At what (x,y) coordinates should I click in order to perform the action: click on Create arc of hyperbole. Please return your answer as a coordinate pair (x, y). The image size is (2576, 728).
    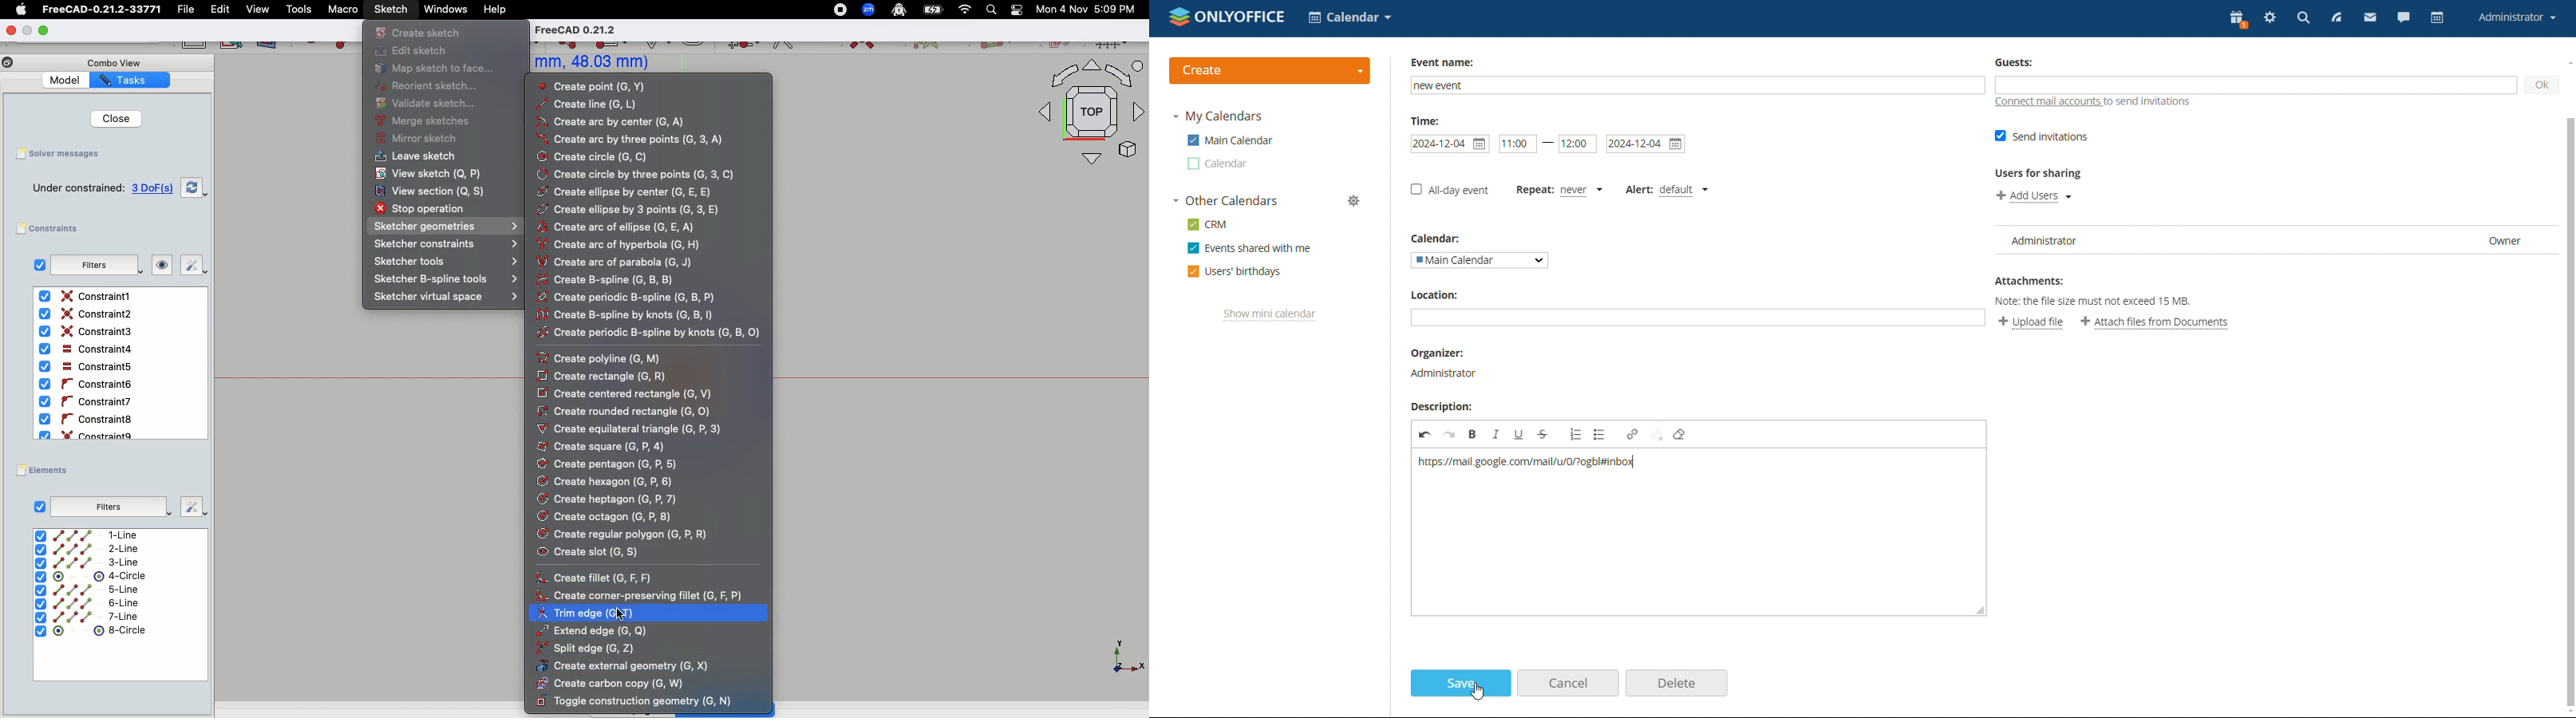
    Looking at the image, I should click on (624, 246).